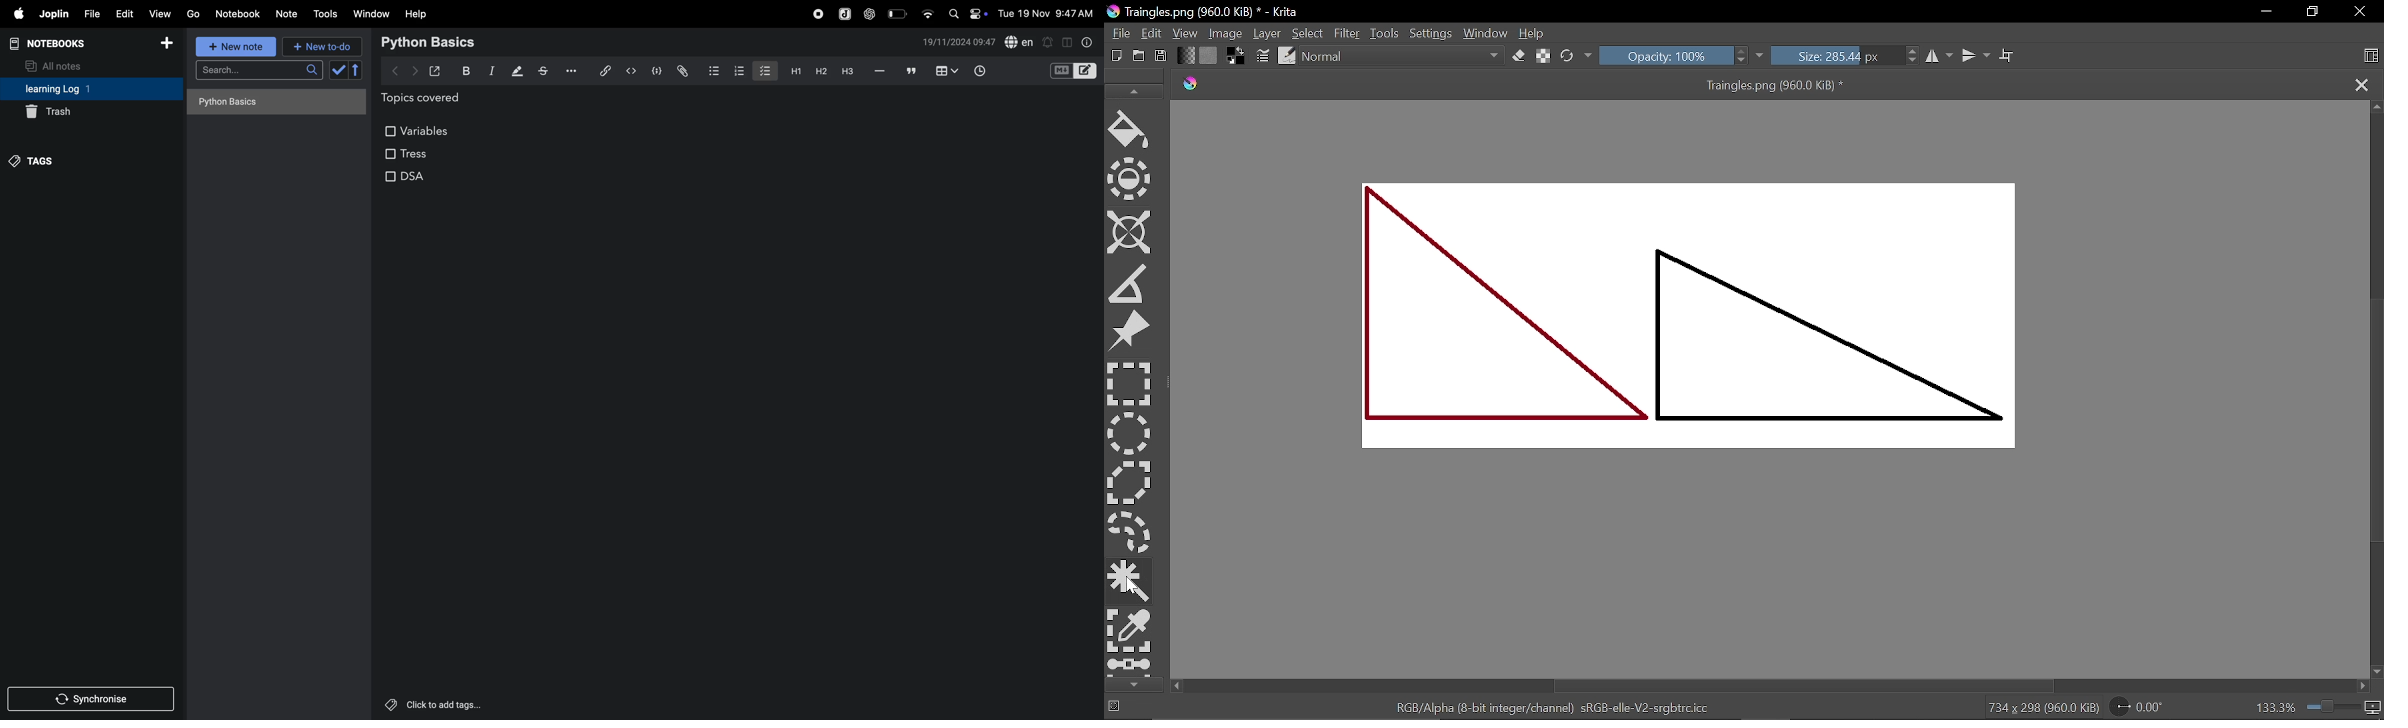 This screenshot has width=2408, height=728. Describe the element at coordinates (464, 71) in the screenshot. I see `bold` at that location.